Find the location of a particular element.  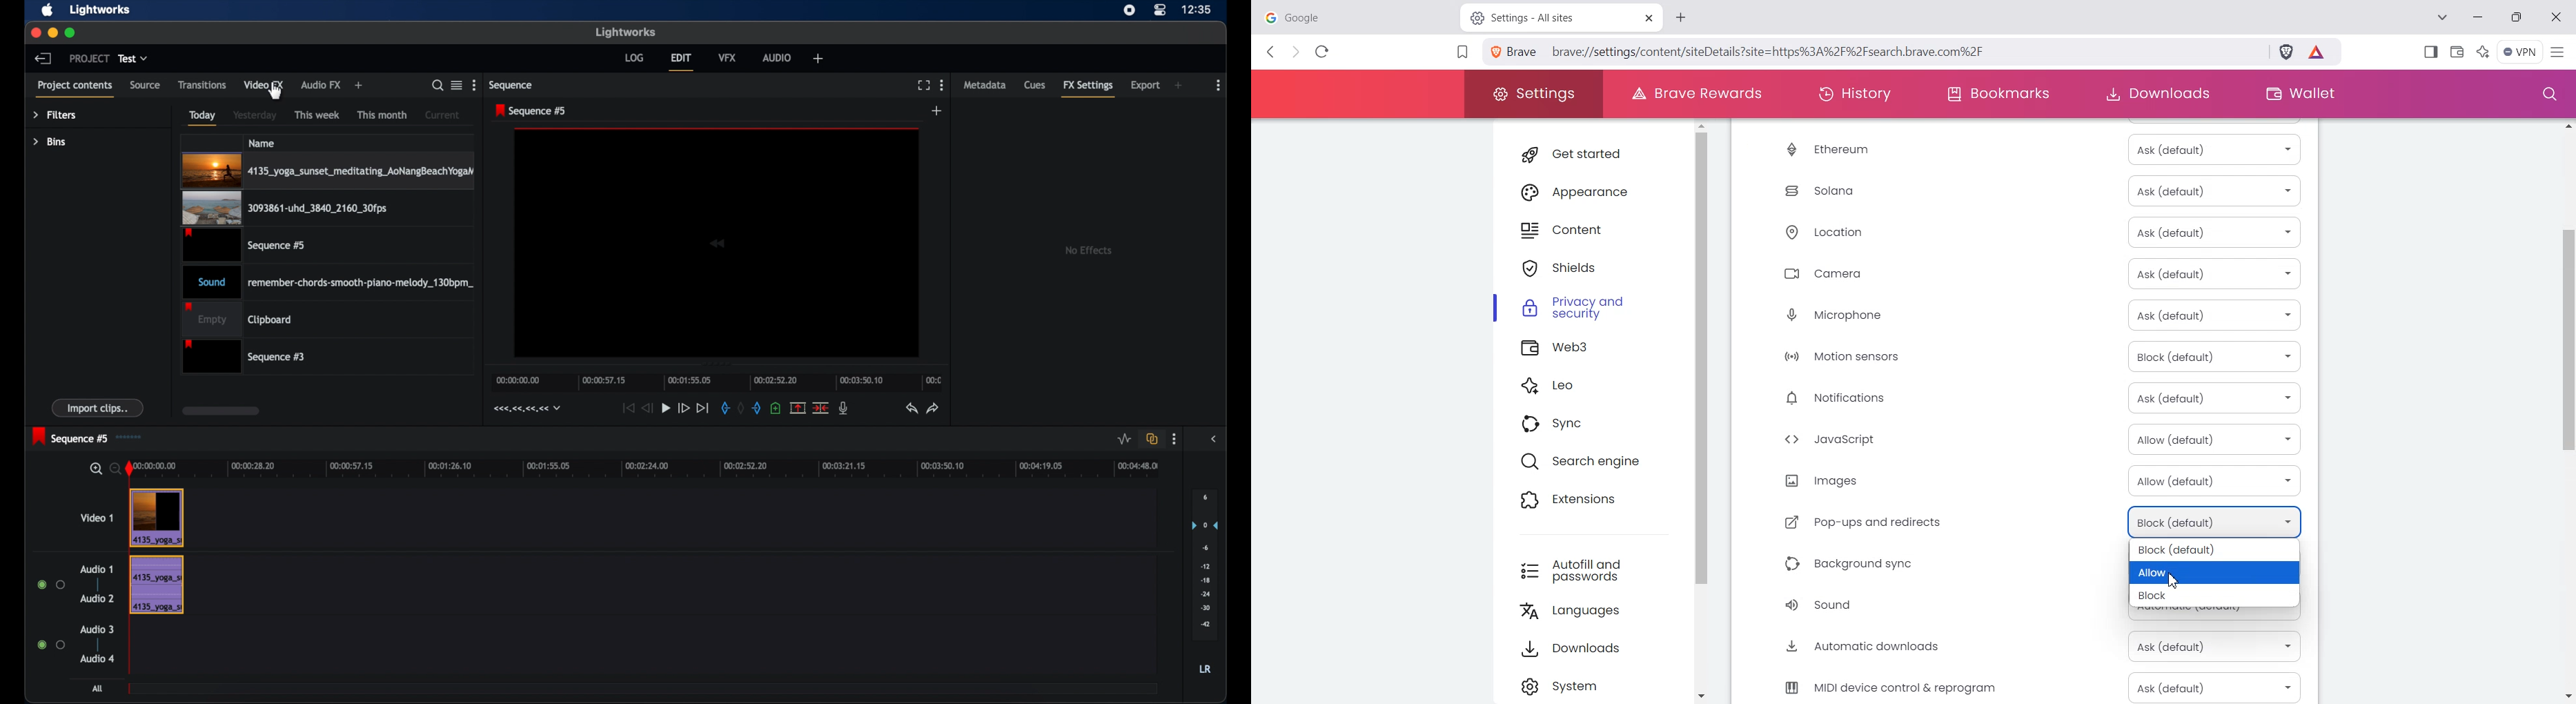

project is located at coordinates (87, 59).